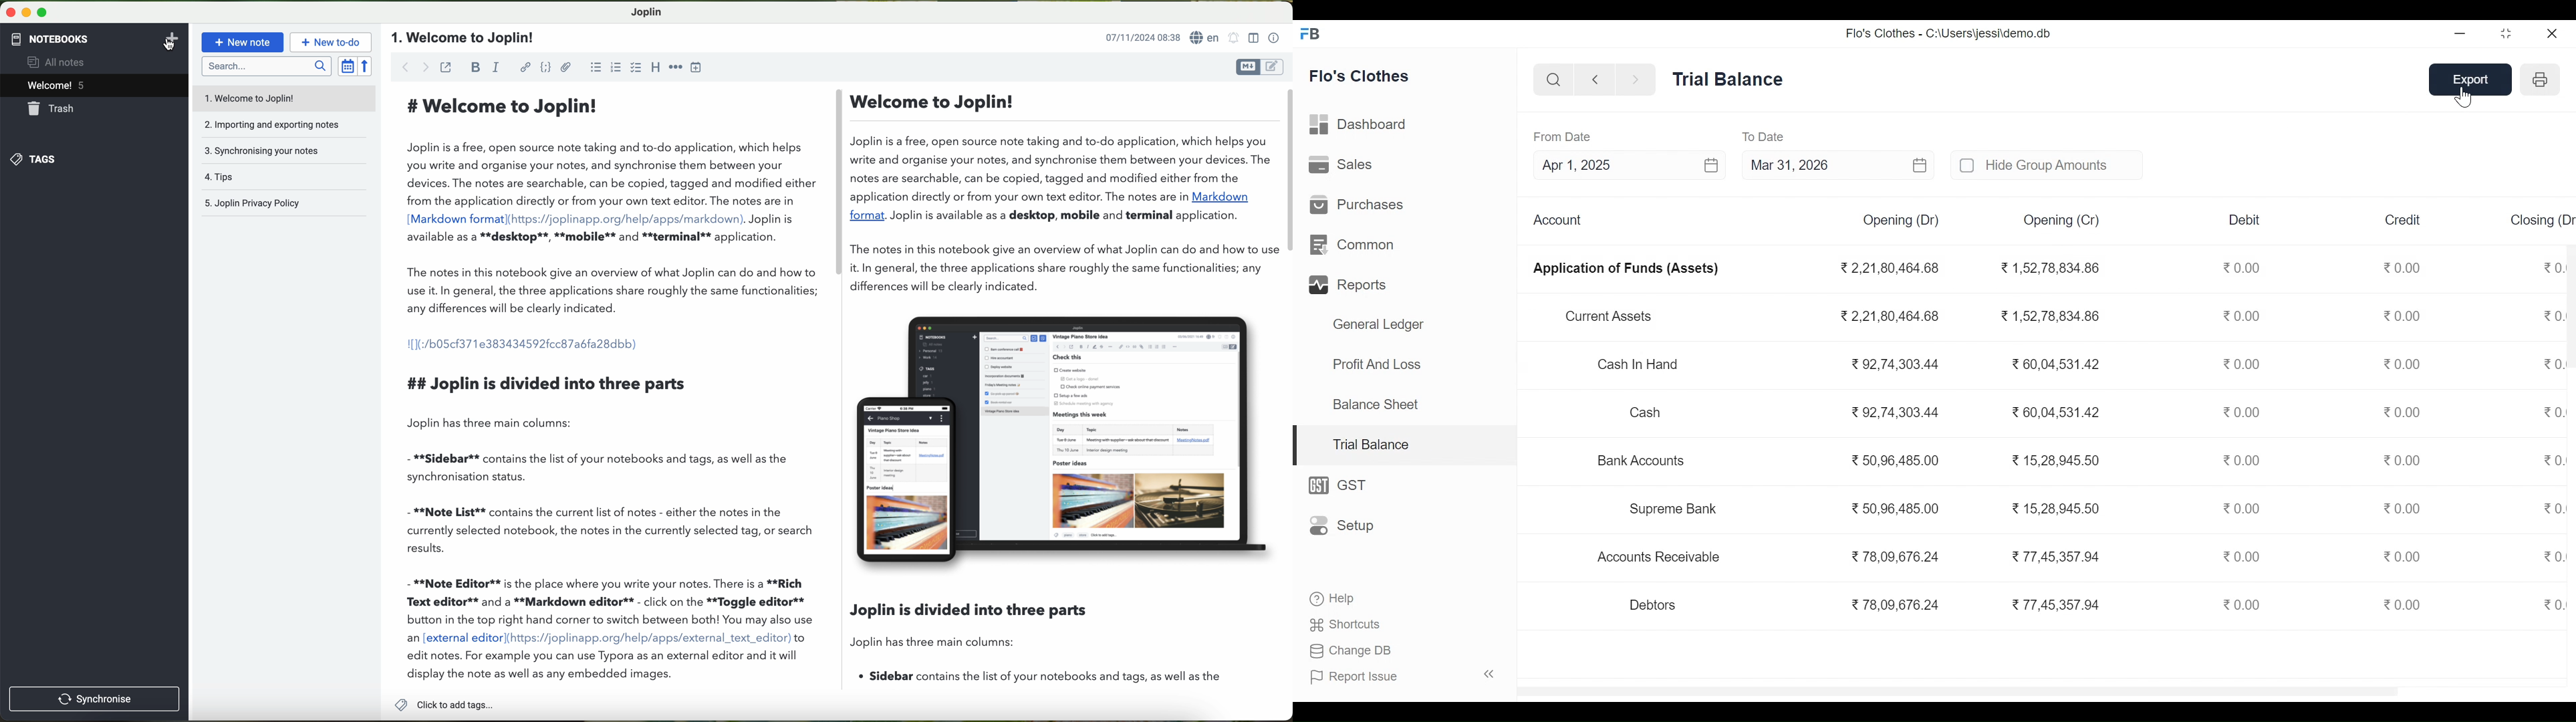 This screenshot has width=2576, height=728. I want to click on cursor, so click(169, 45).